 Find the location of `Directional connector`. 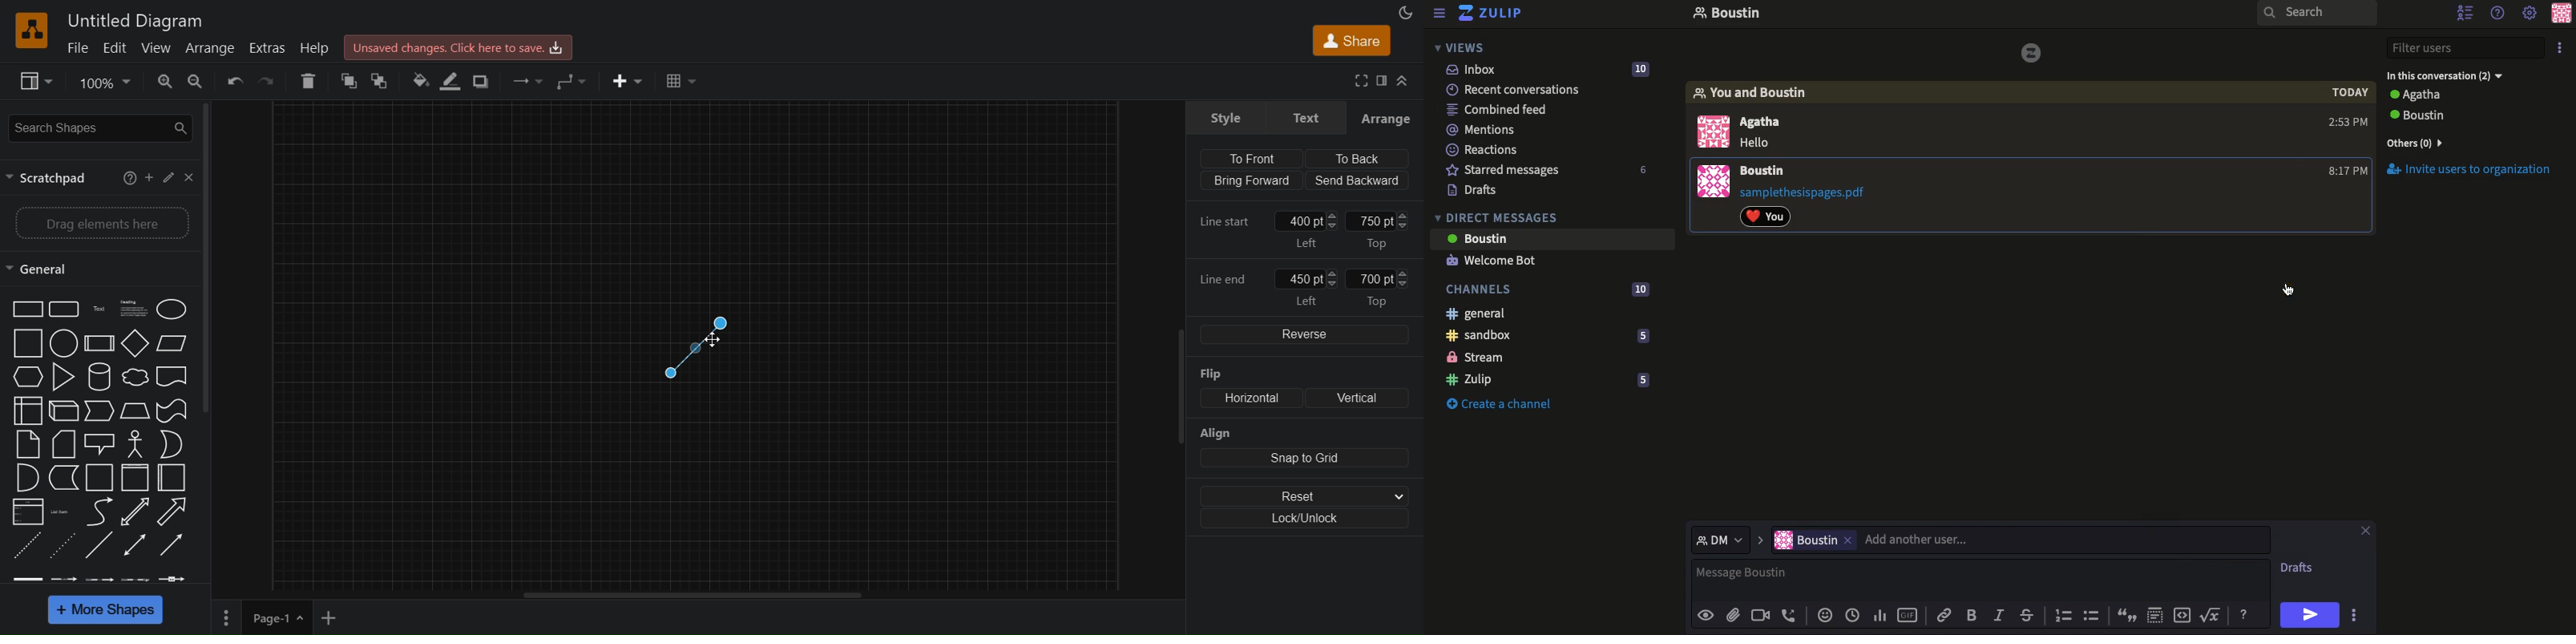

Directional connector is located at coordinates (174, 547).